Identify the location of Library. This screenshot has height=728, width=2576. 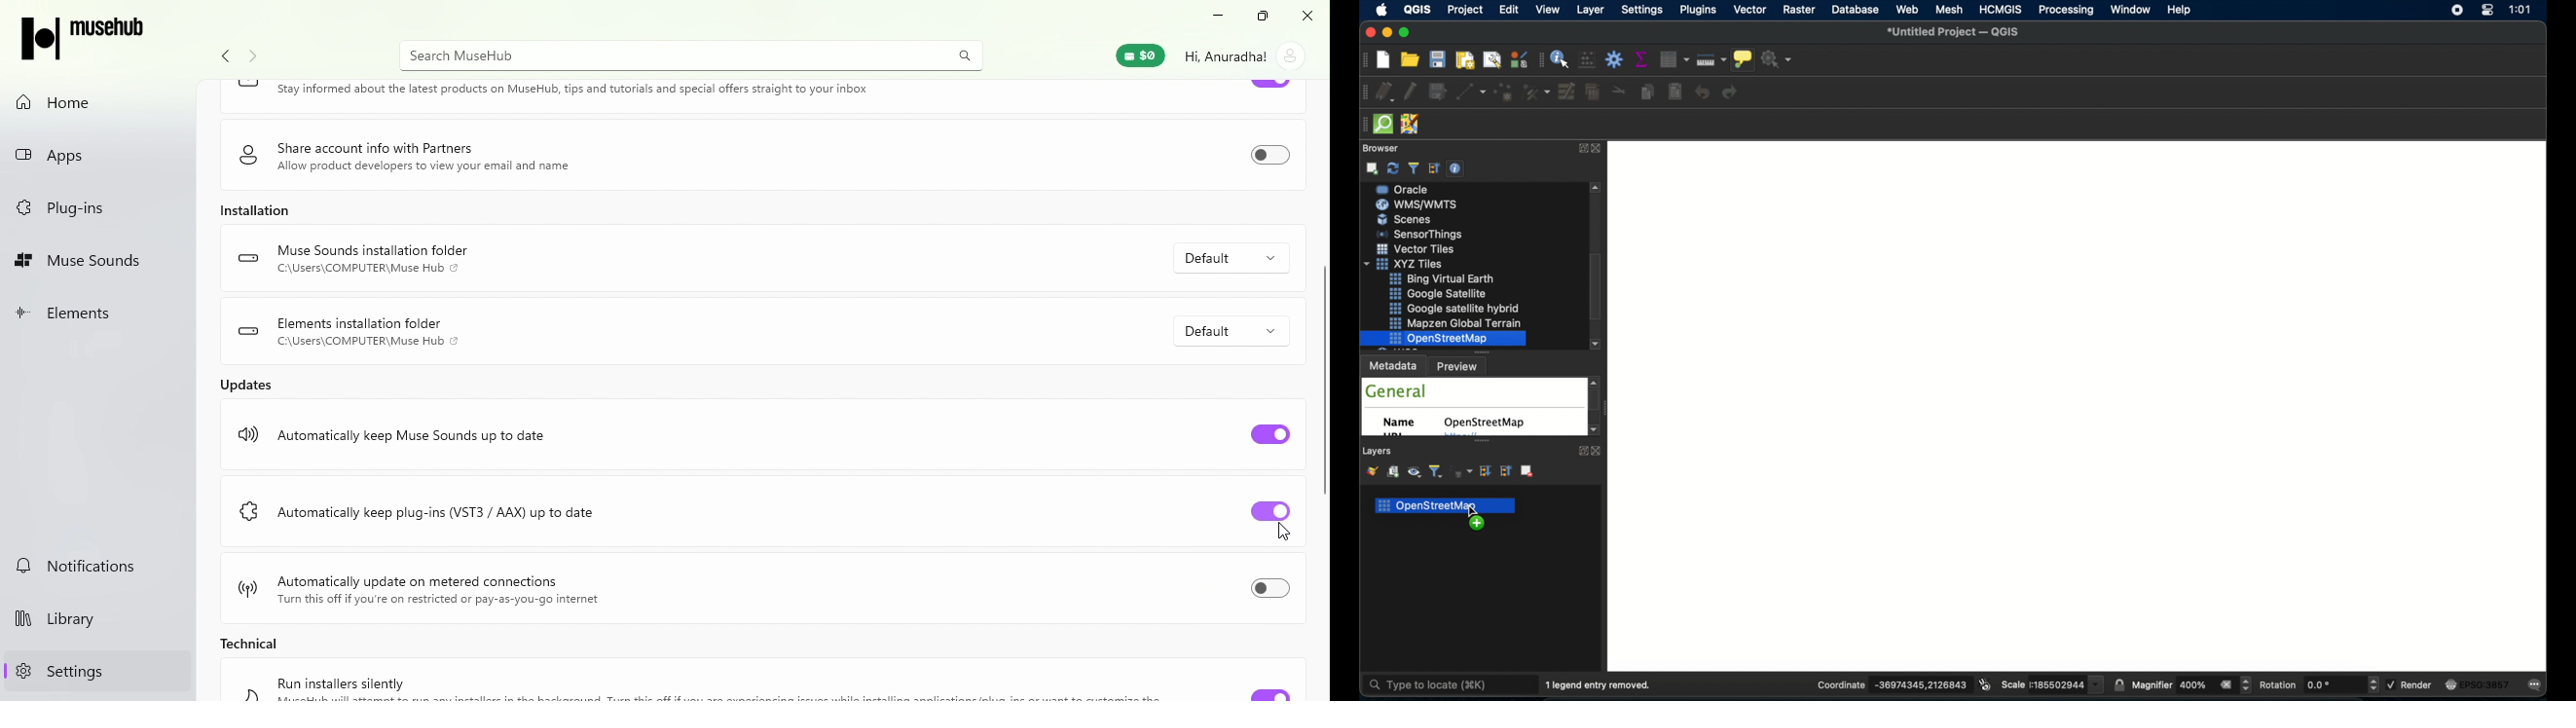
(99, 620).